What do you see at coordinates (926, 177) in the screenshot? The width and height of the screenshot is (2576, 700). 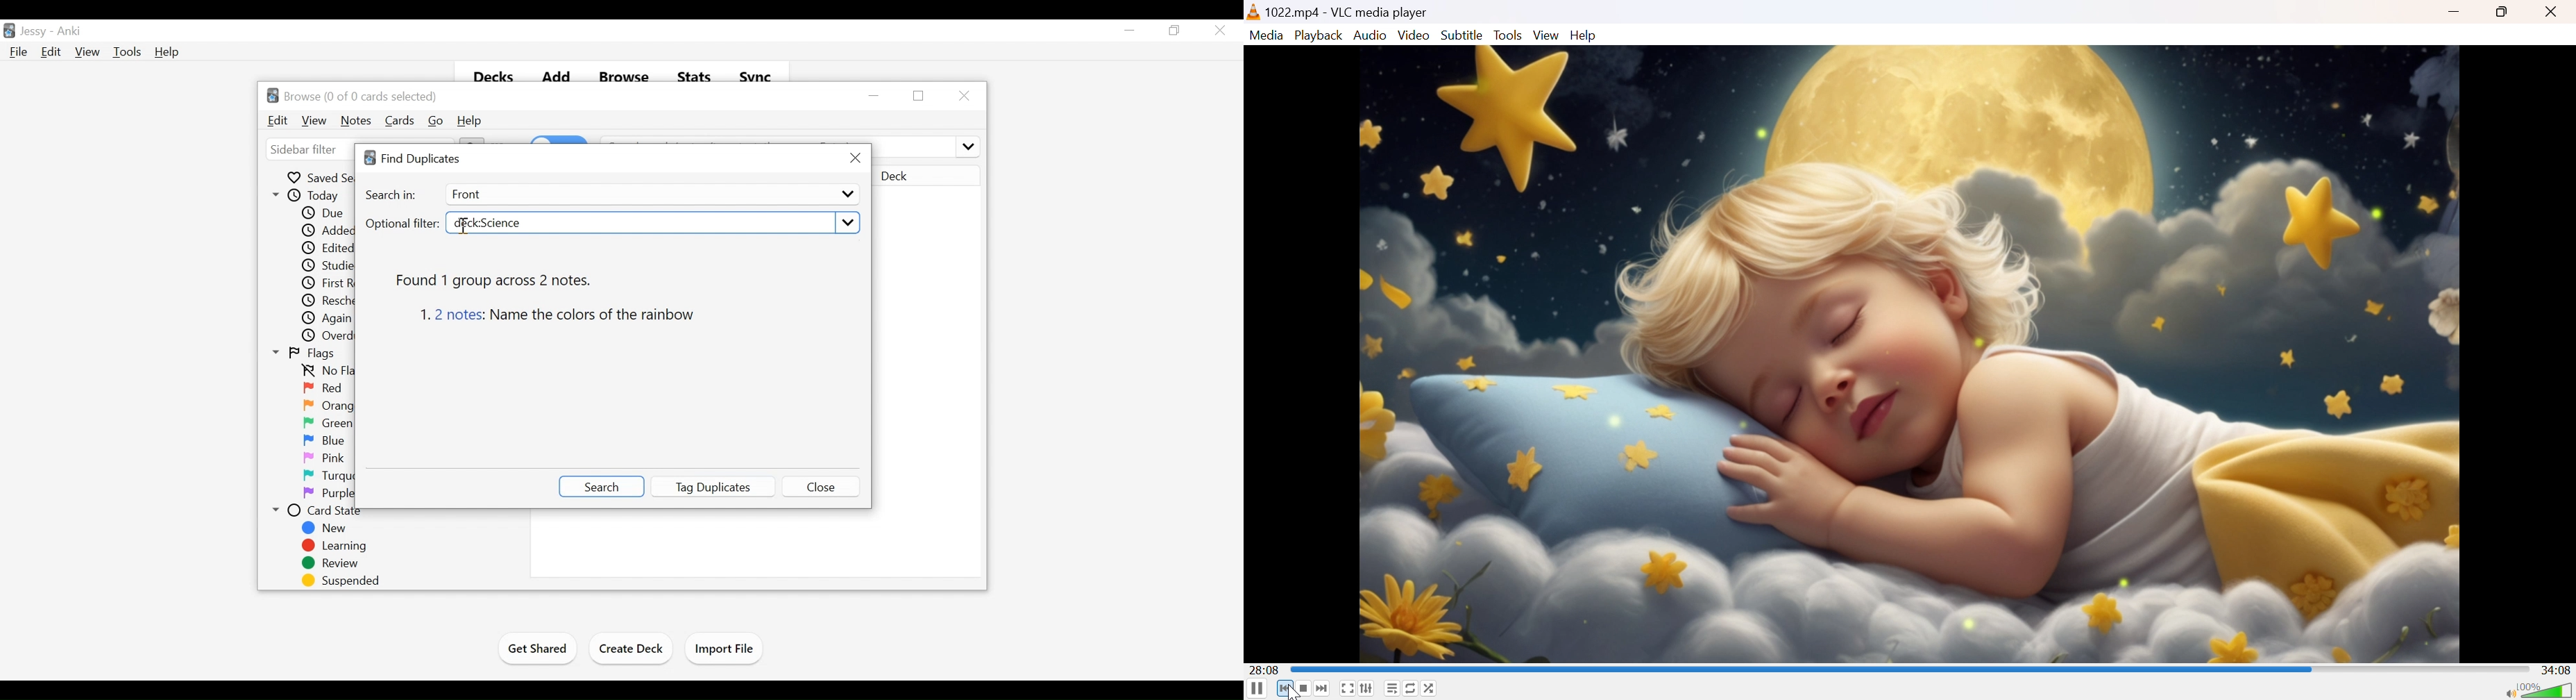 I see `Deck` at bounding box center [926, 177].